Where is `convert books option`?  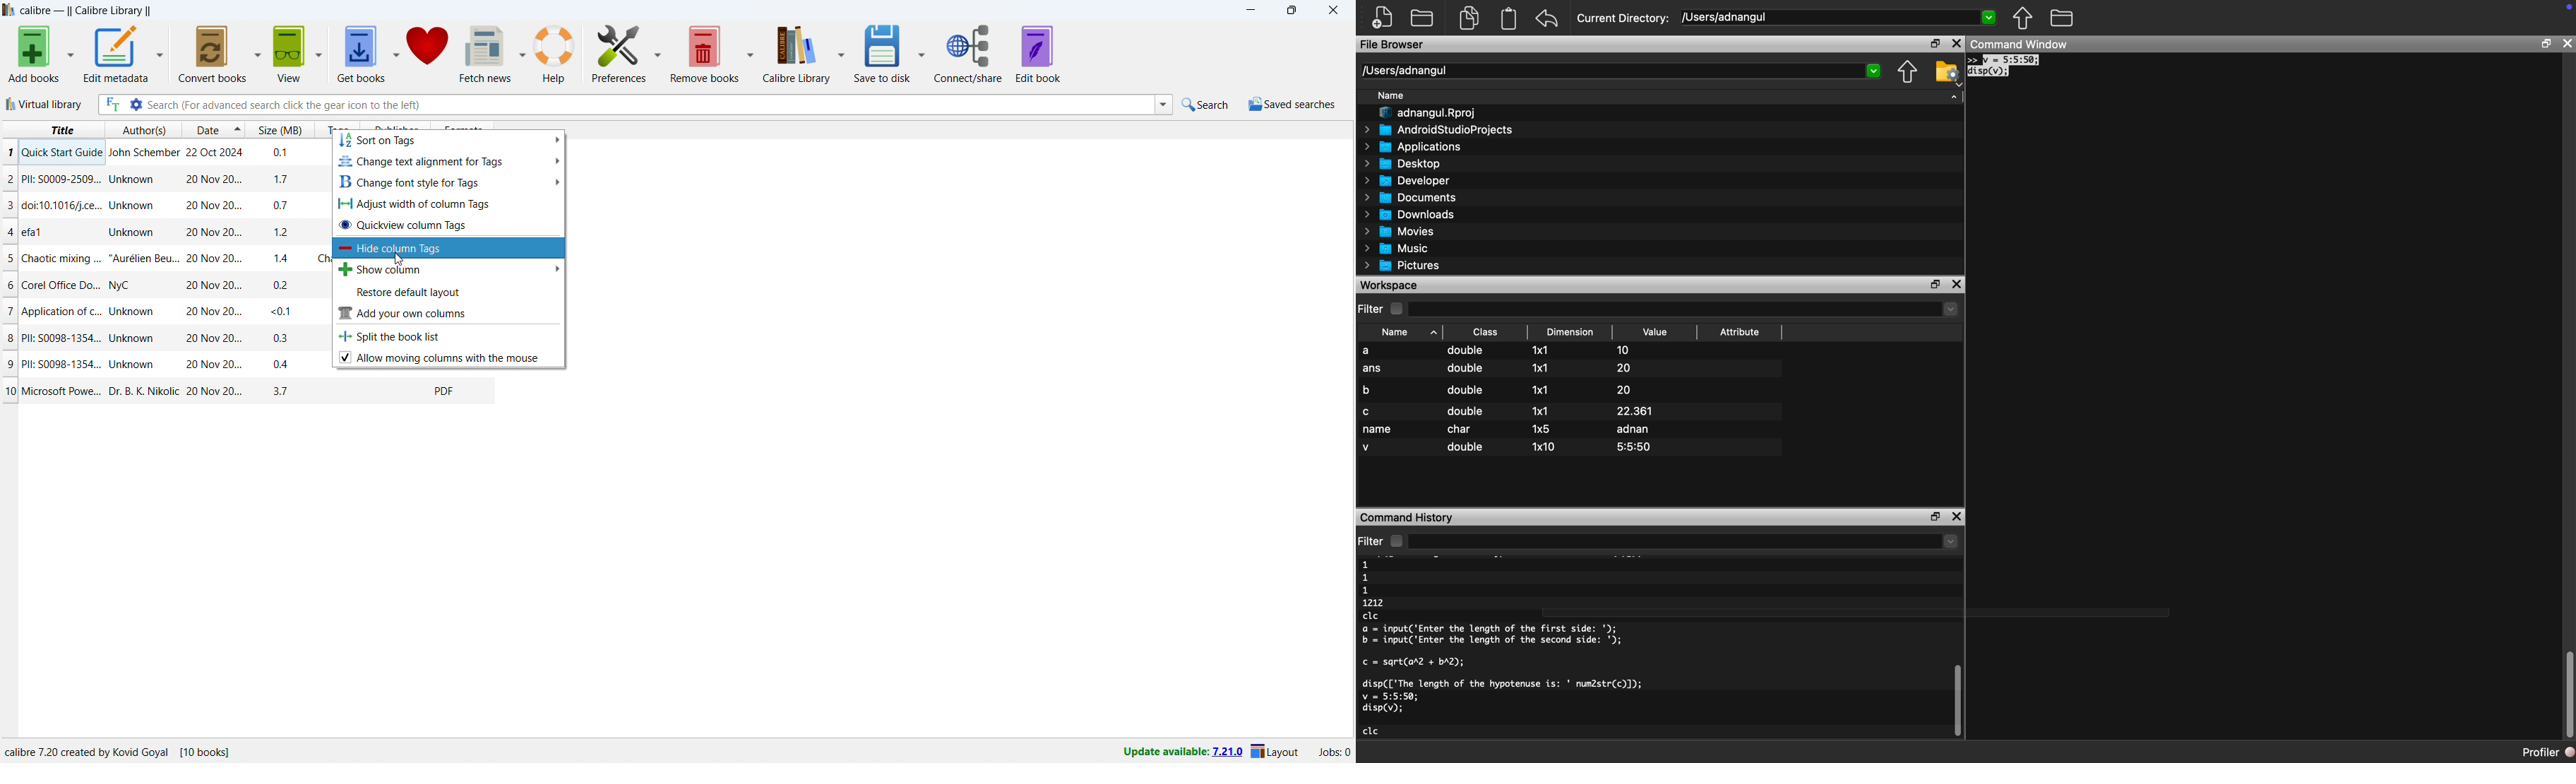 convert books option is located at coordinates (258, 52).